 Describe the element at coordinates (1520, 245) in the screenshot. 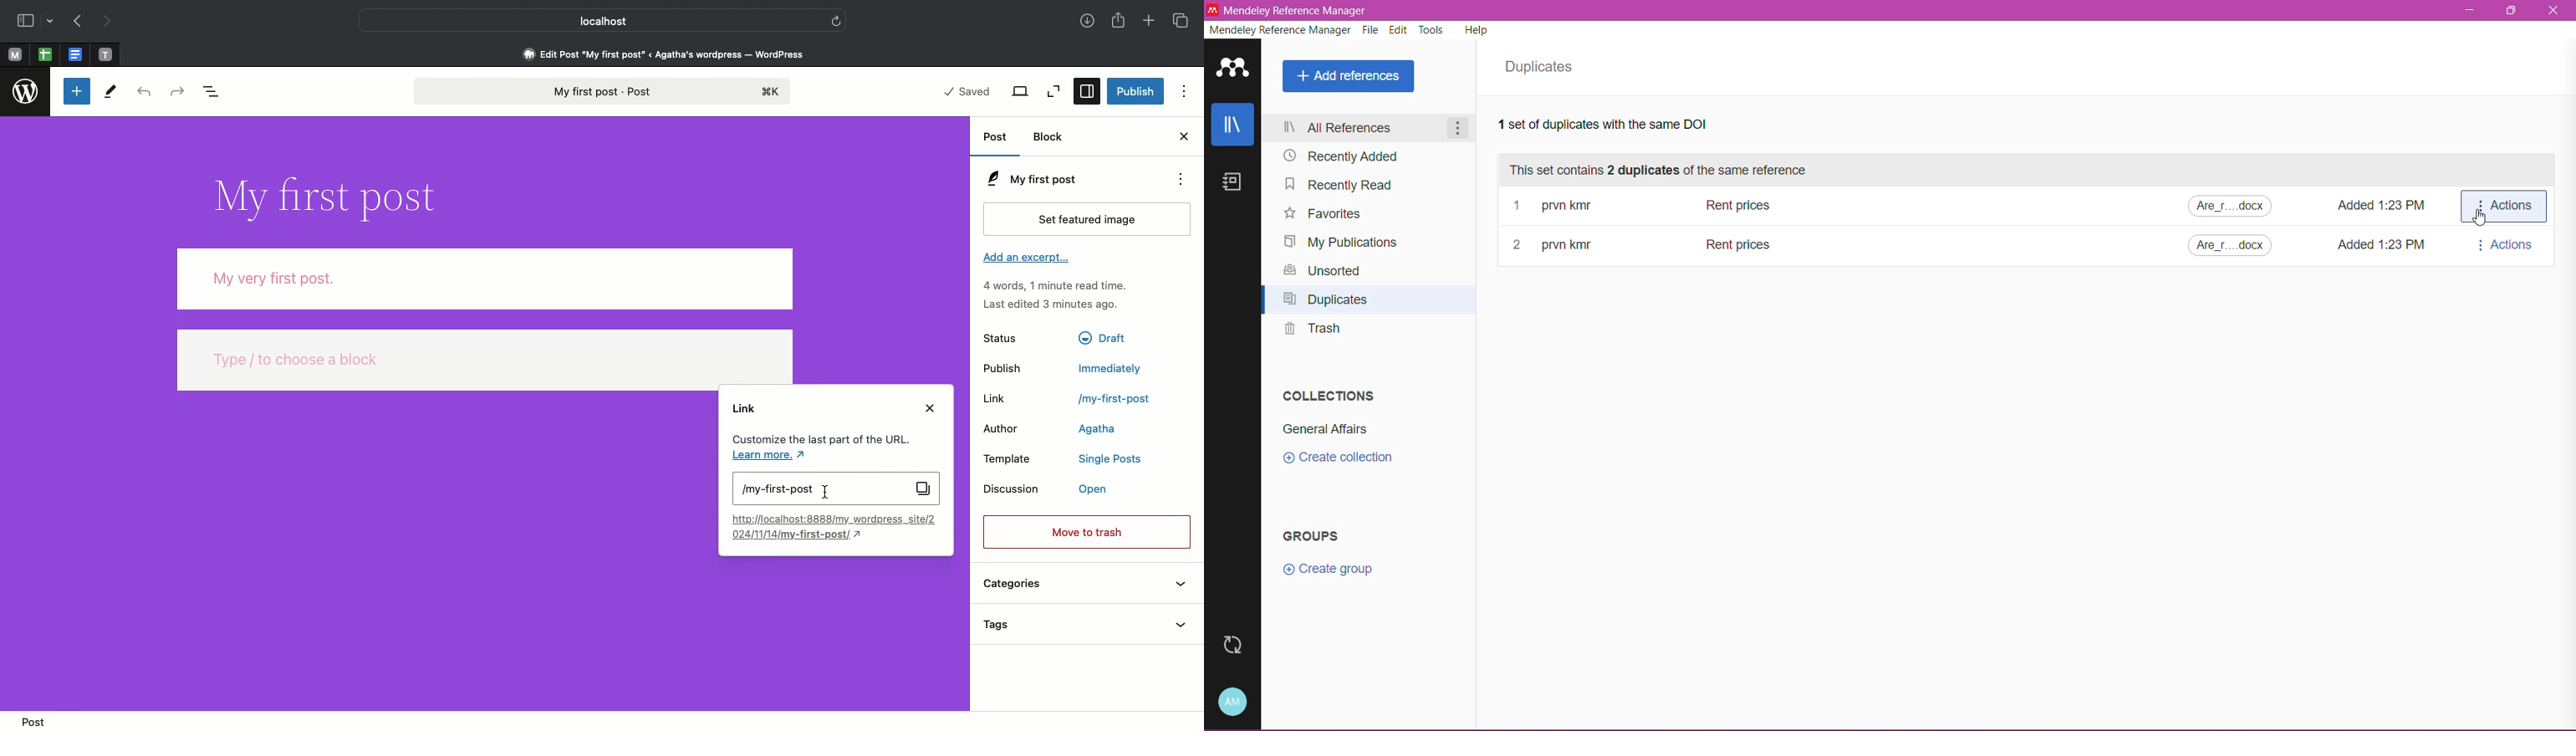

I see `item number` at that location.